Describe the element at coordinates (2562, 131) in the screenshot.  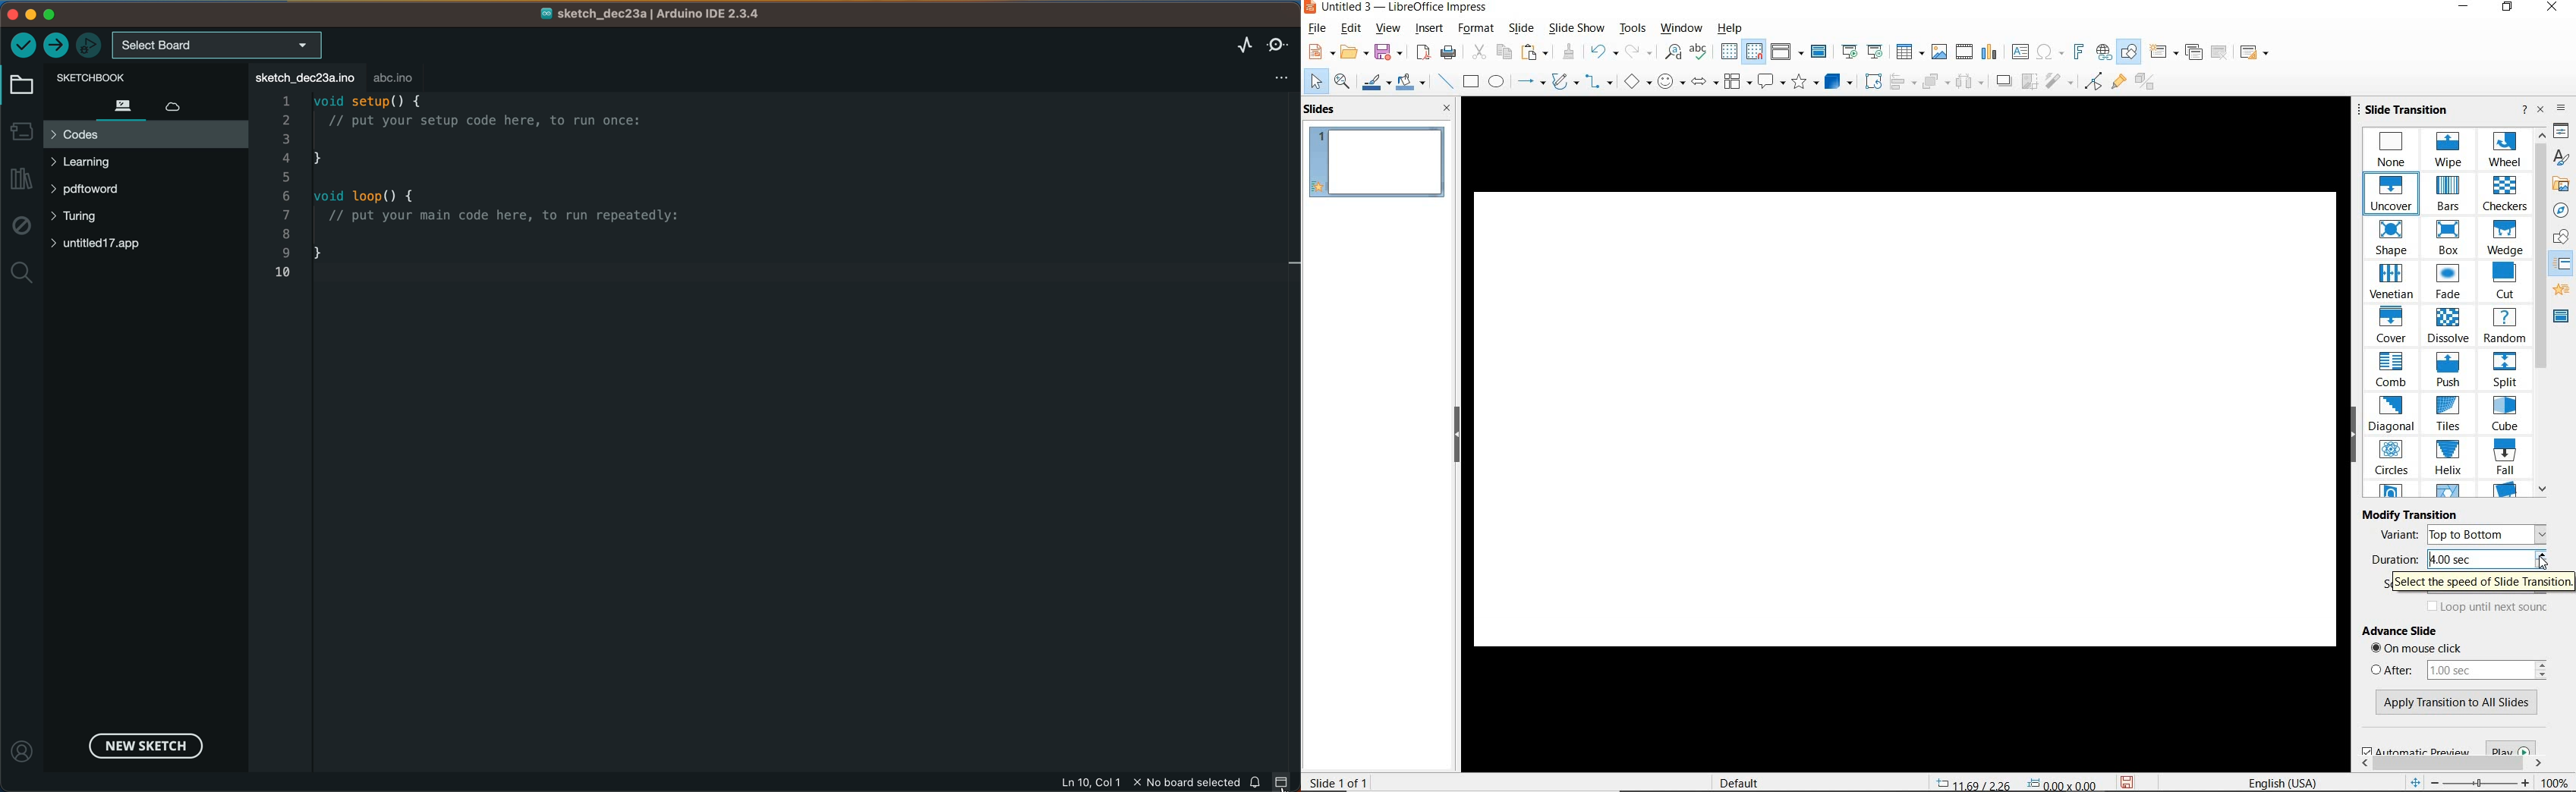
I see `PROPERTIES` at that location.